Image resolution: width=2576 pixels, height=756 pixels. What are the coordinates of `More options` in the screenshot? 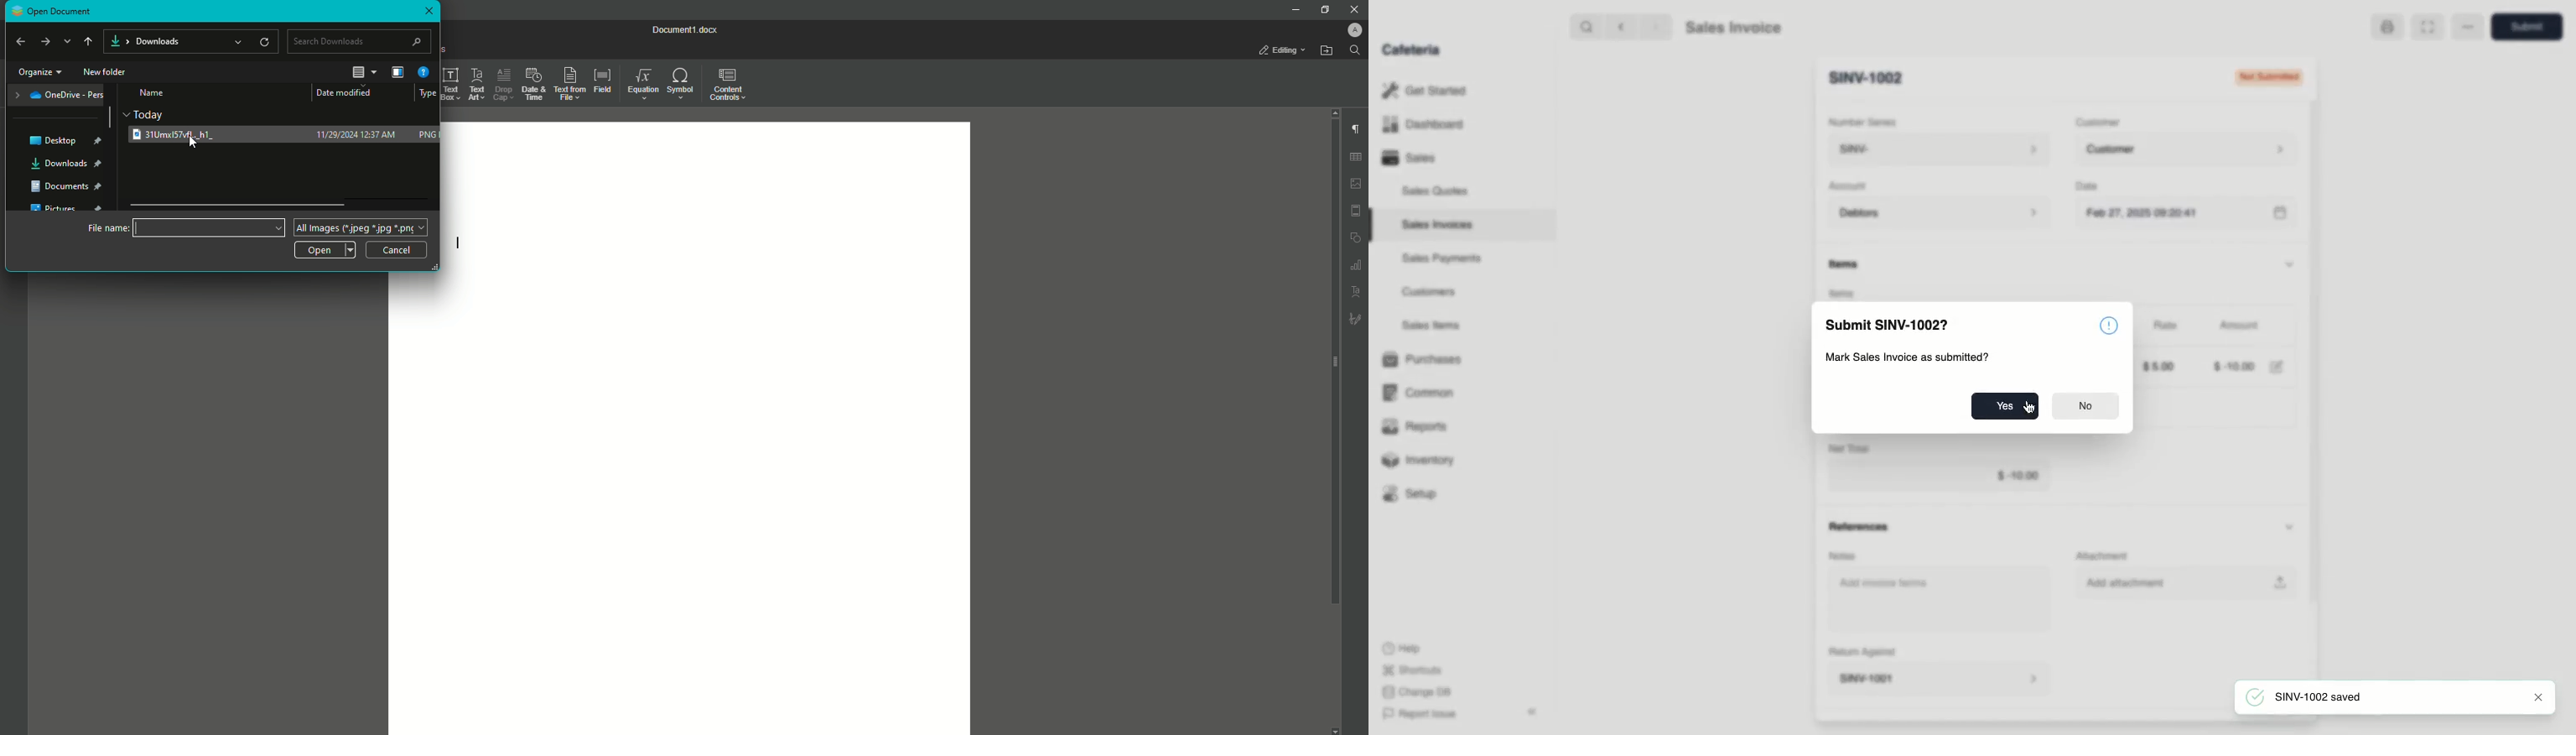 It's located at (2470, 25).